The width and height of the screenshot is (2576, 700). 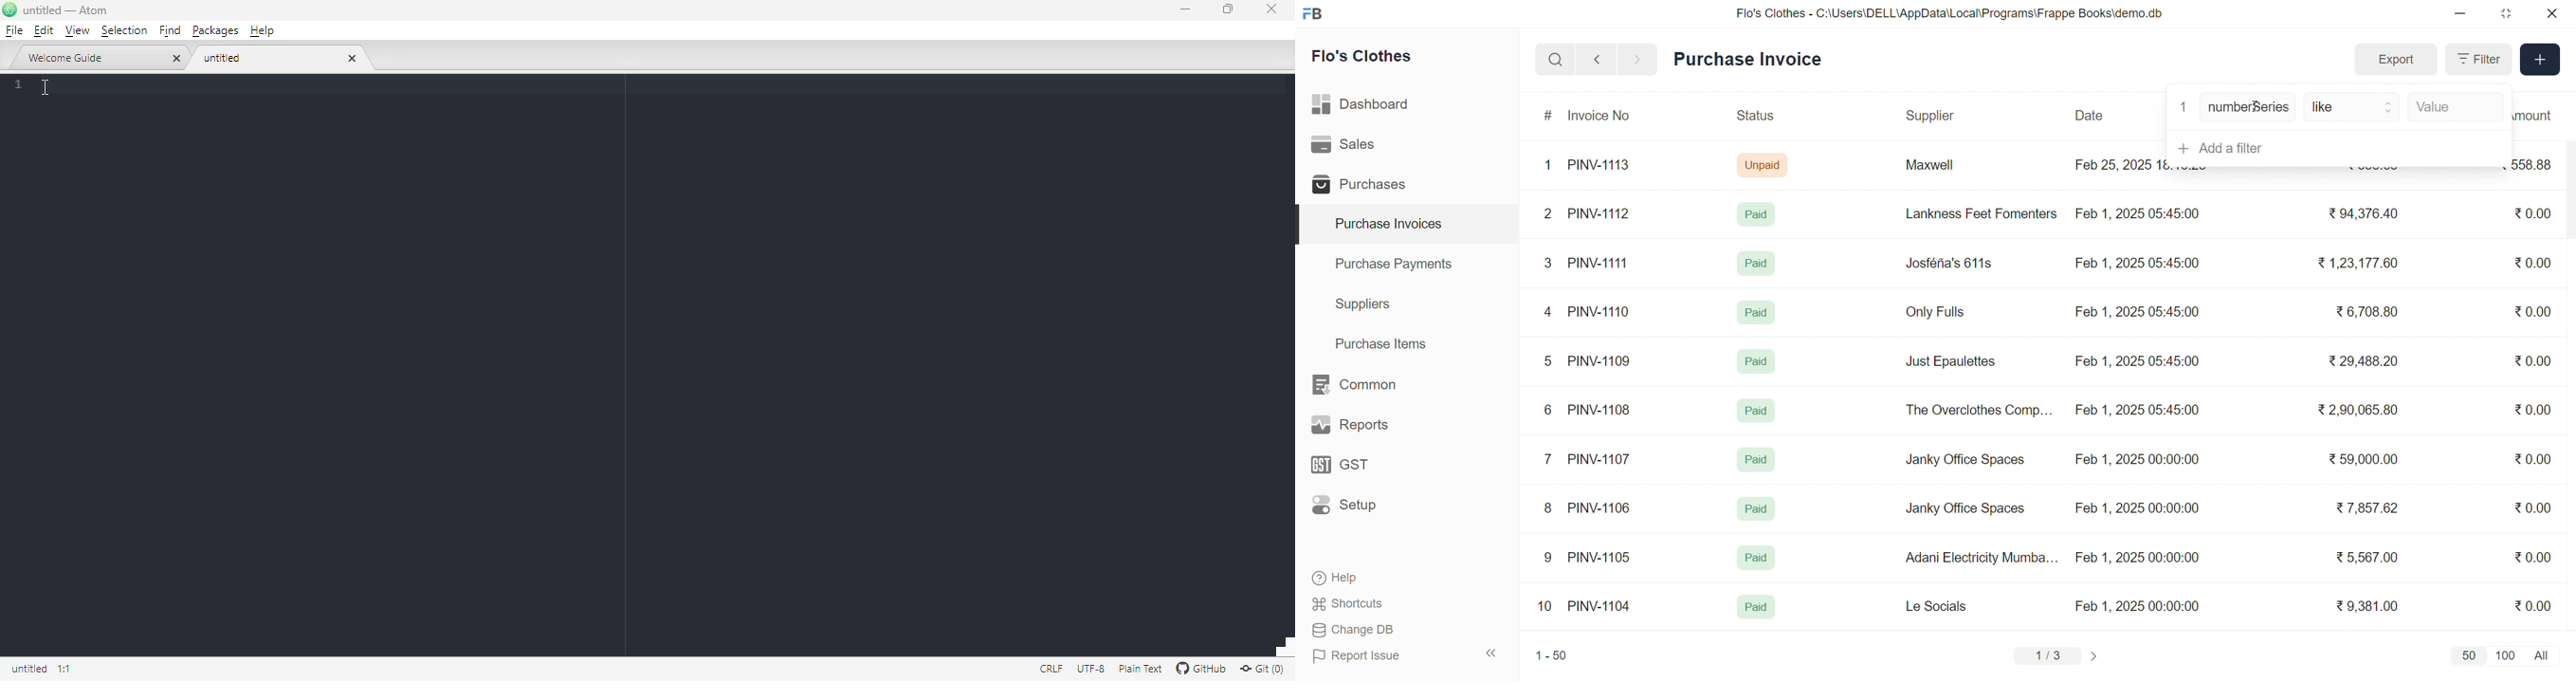 What do you see at coordinates (12, 30) in the screenshot?
I see `file` at bounding box center [12, 30].